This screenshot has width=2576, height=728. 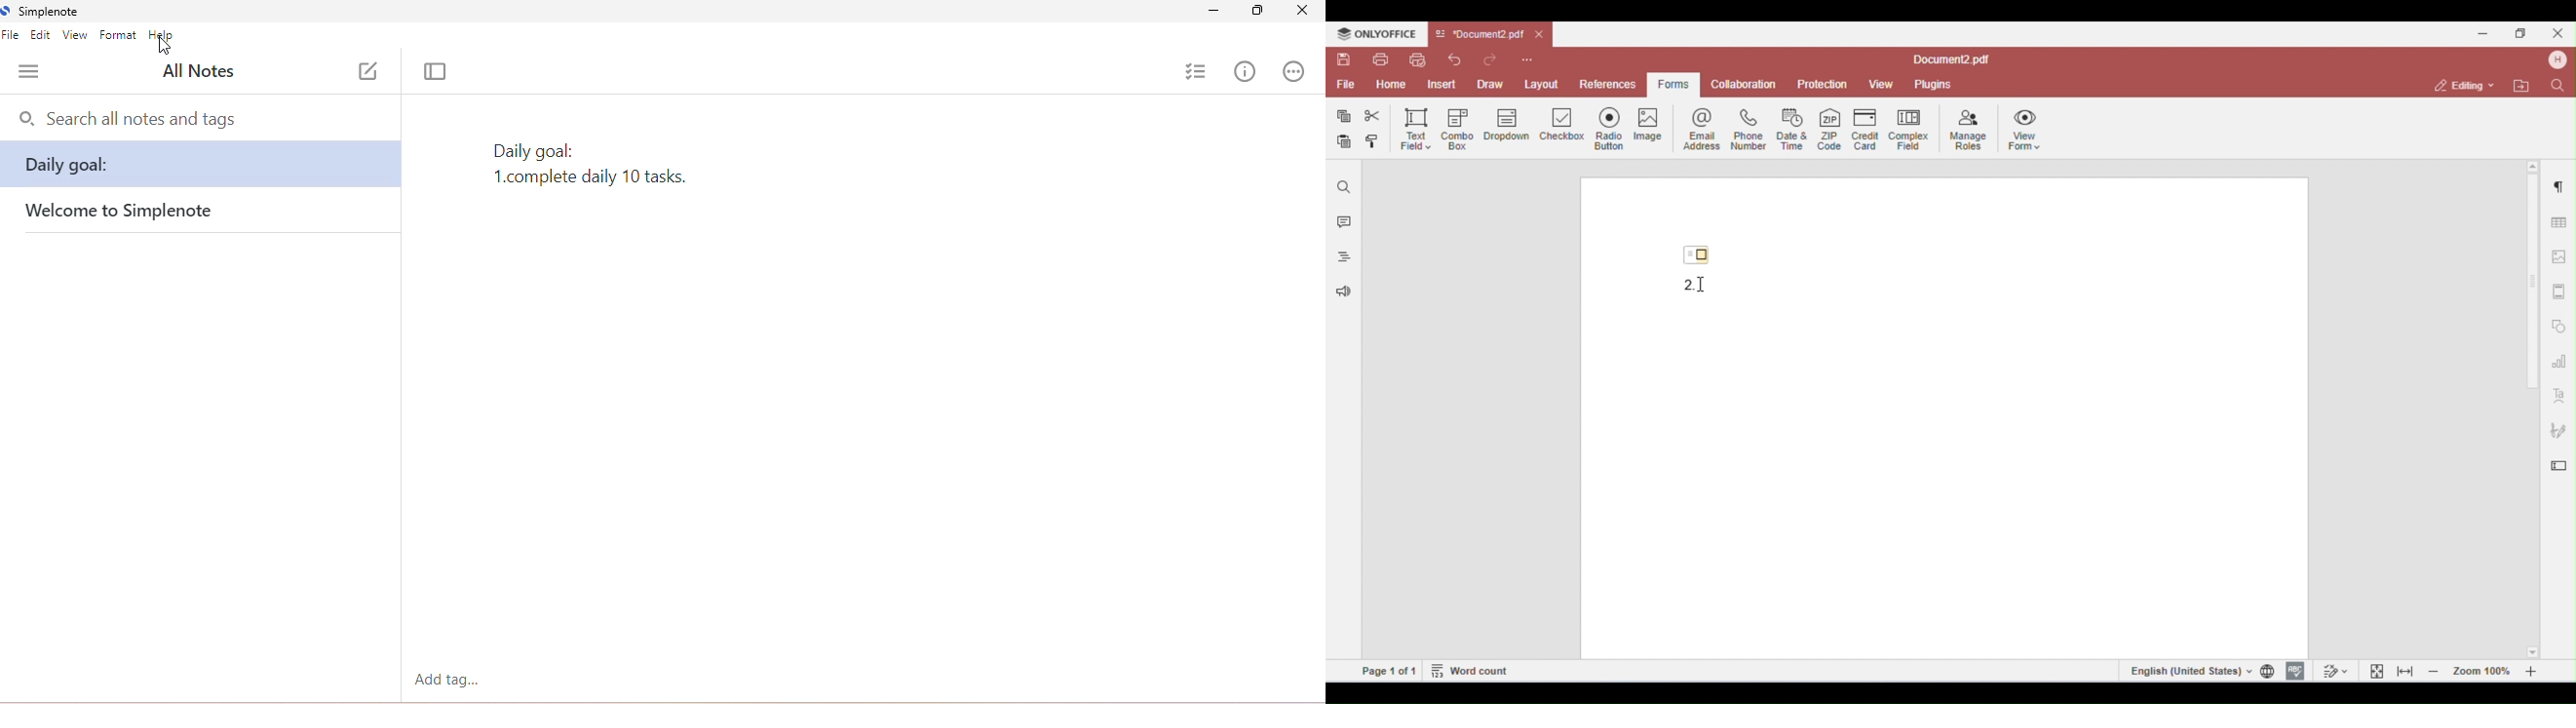 I want to click on note text, so click(x=592, y=163).